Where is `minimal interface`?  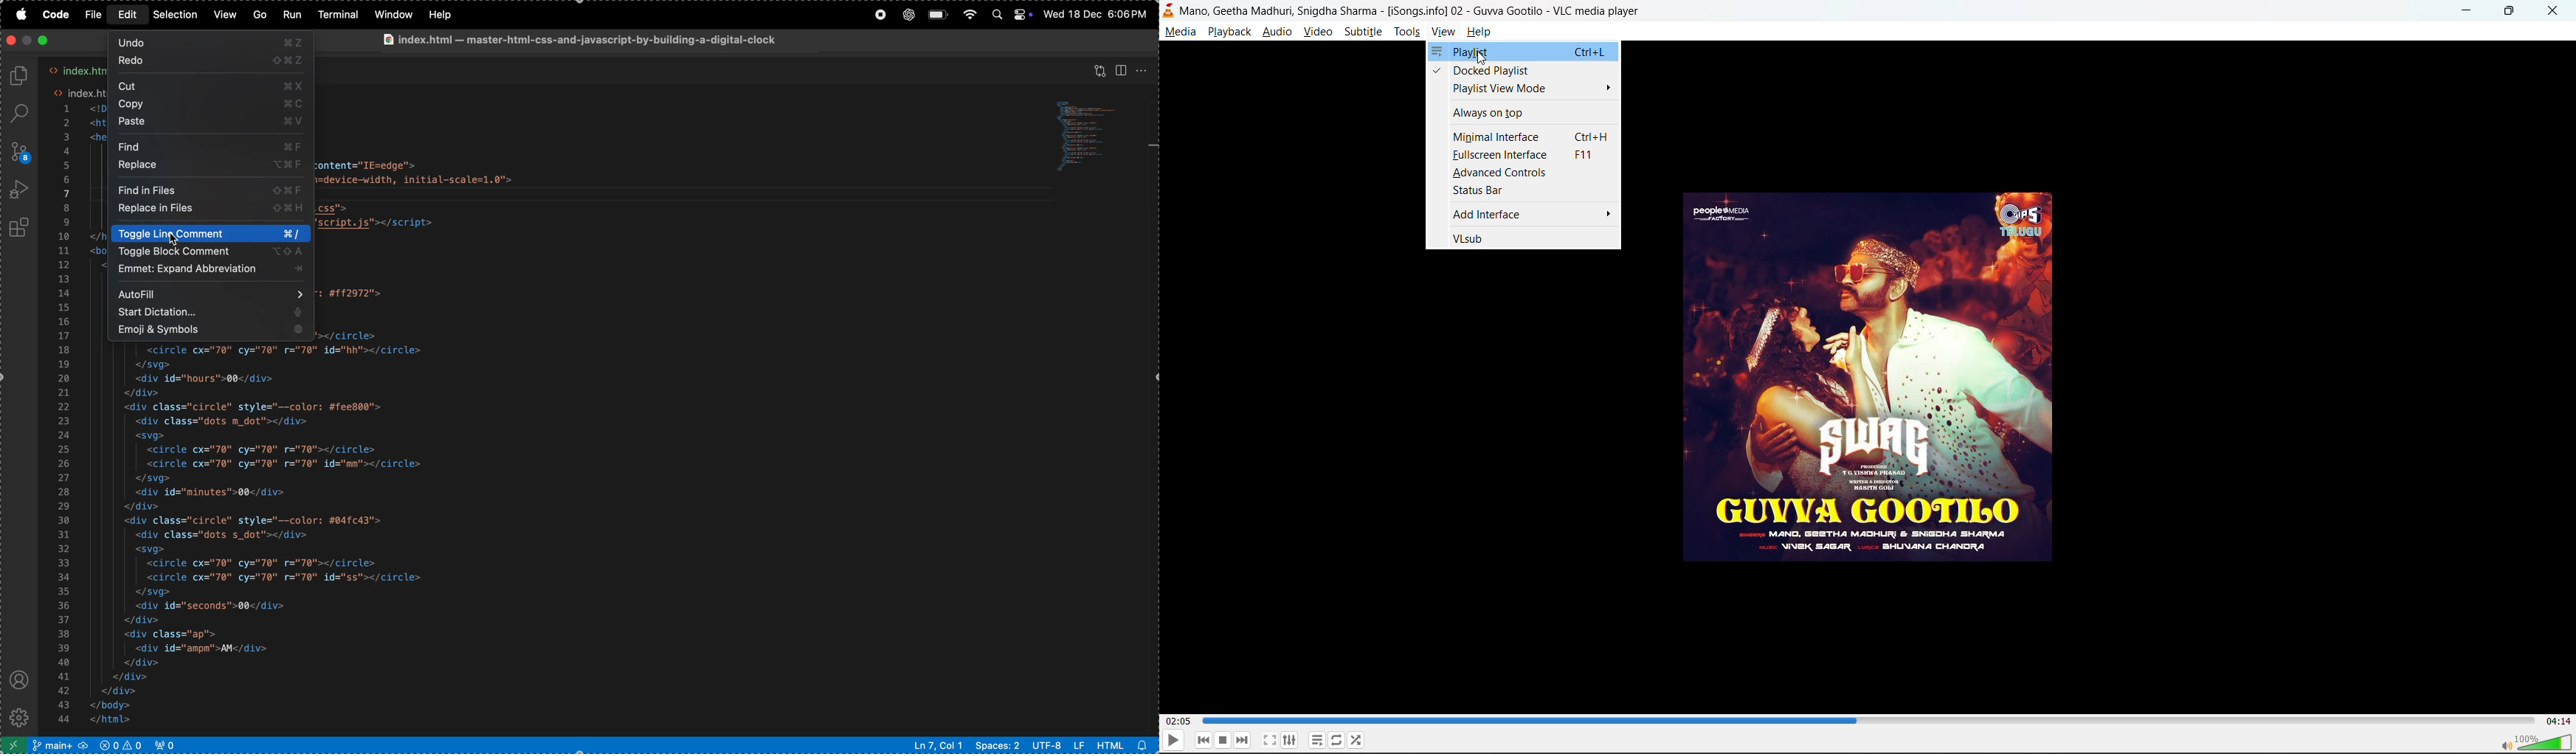
minimal interface is located at coordinates (1526, 136).